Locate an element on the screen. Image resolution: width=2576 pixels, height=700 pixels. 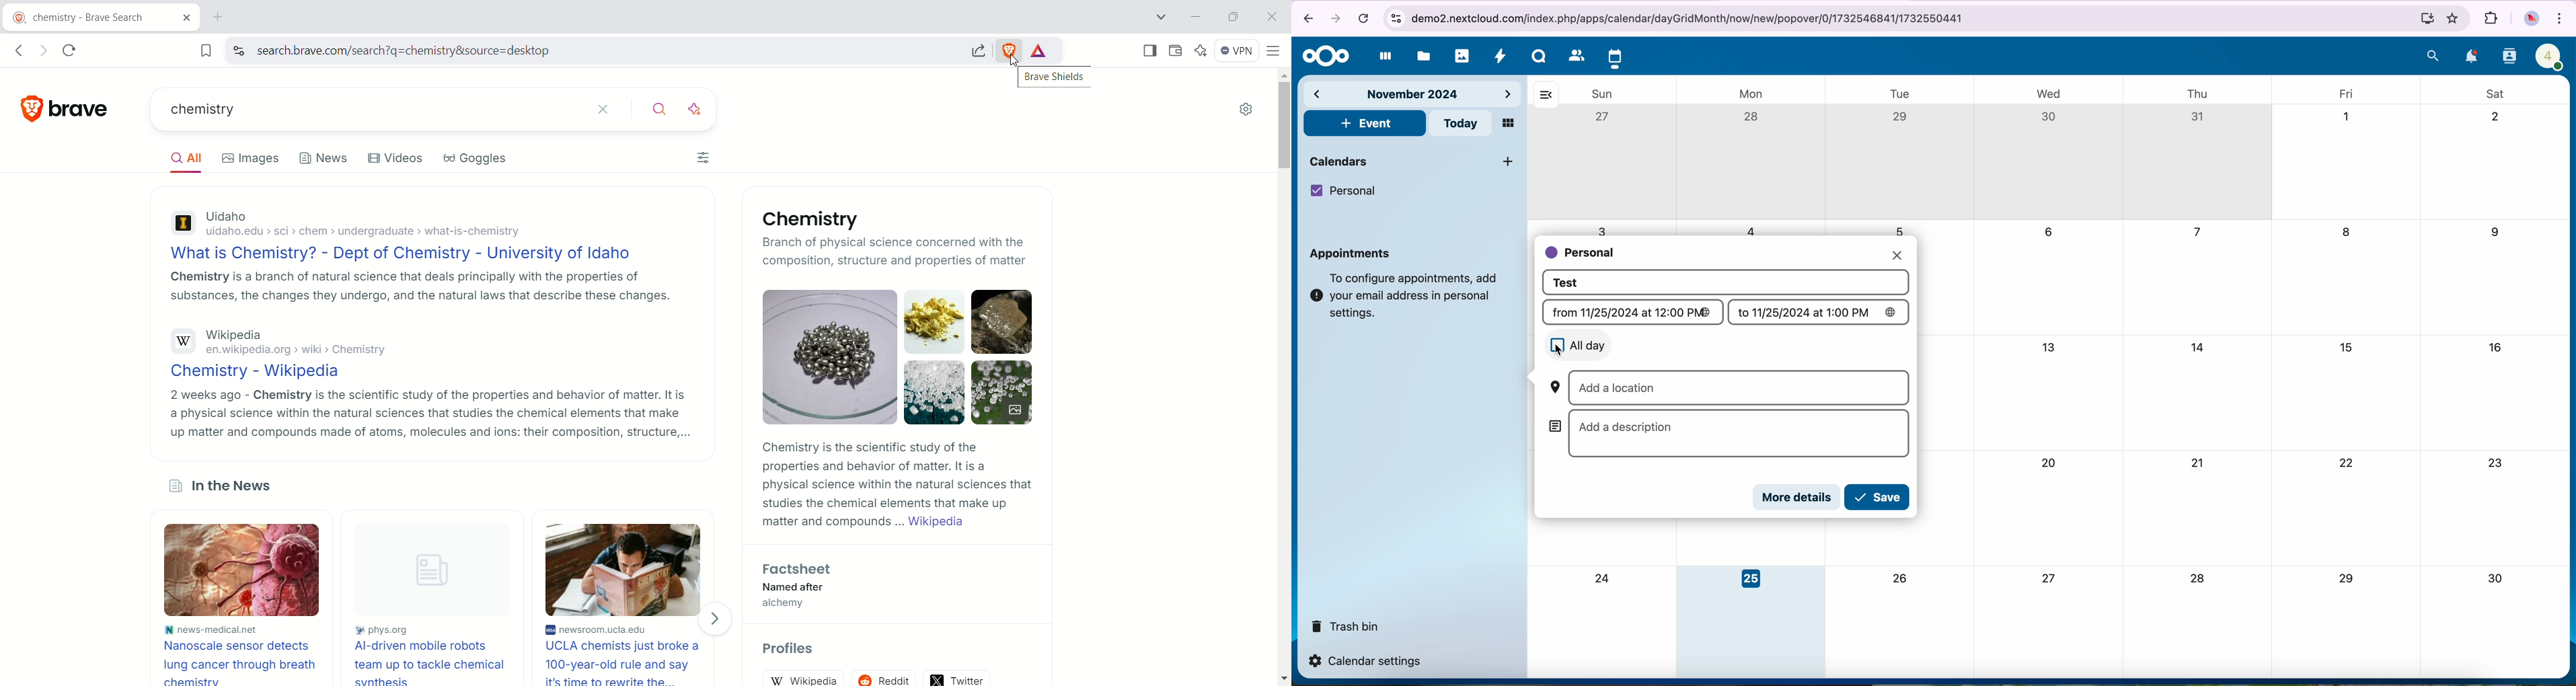
URL is located at coordinates (1692, 18).